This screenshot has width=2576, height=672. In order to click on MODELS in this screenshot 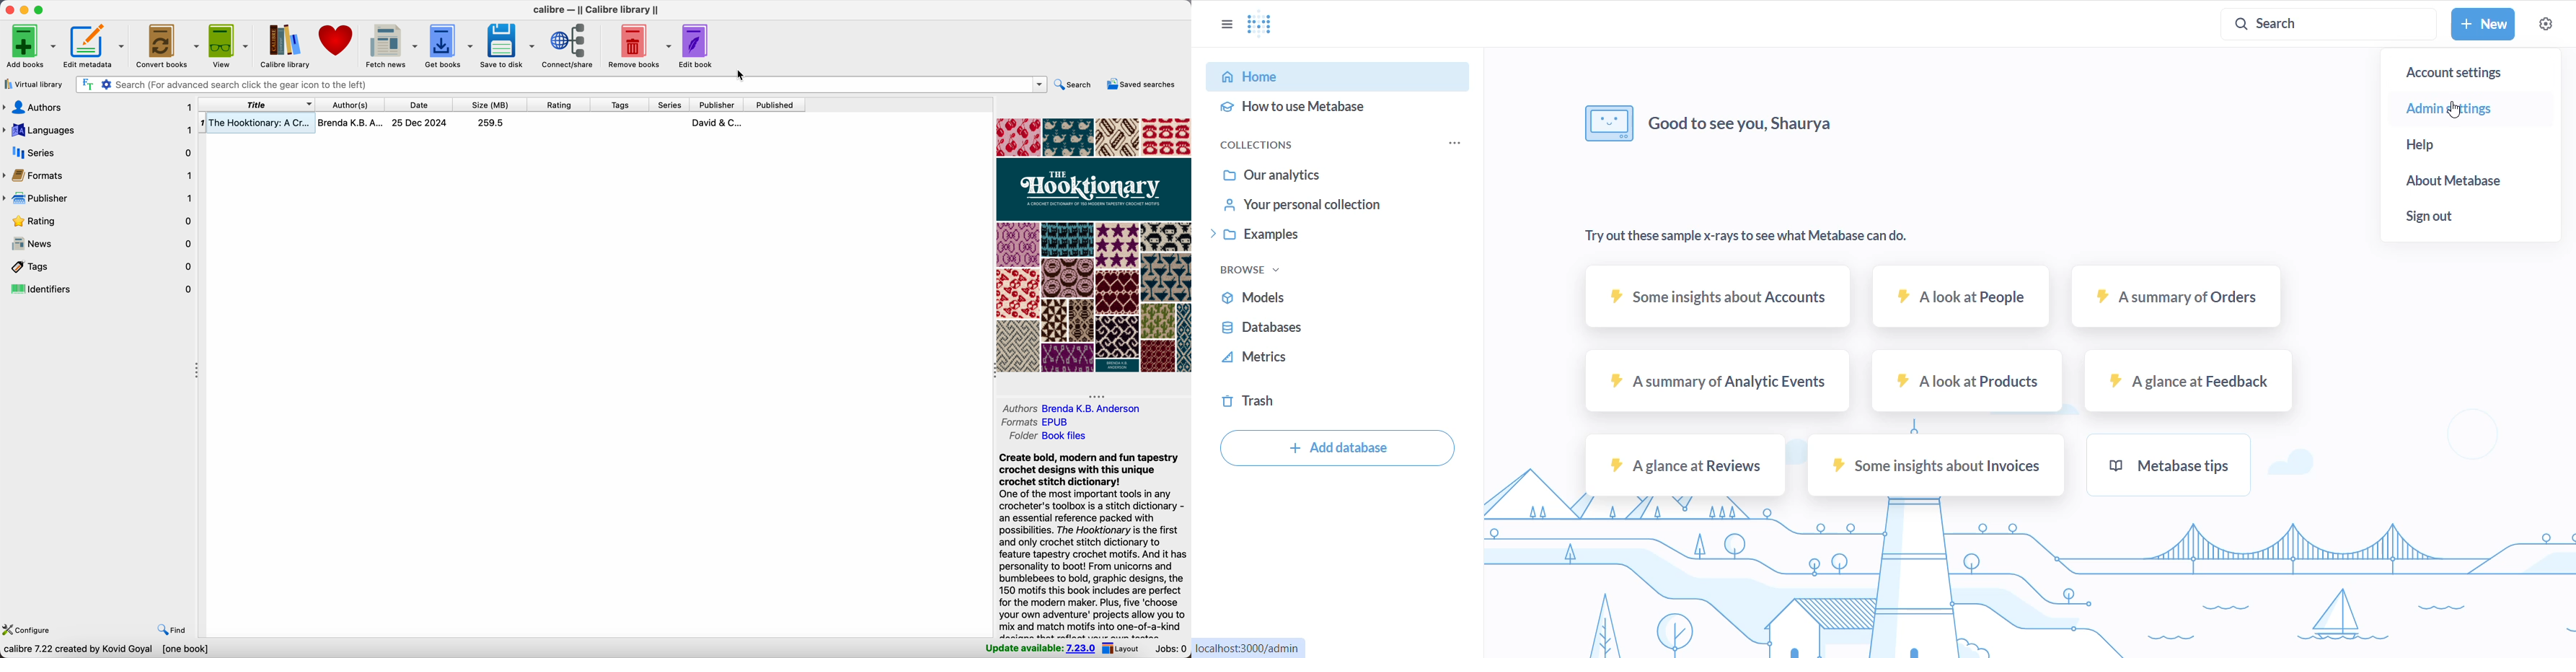, I will do `click(1341, 298)`.